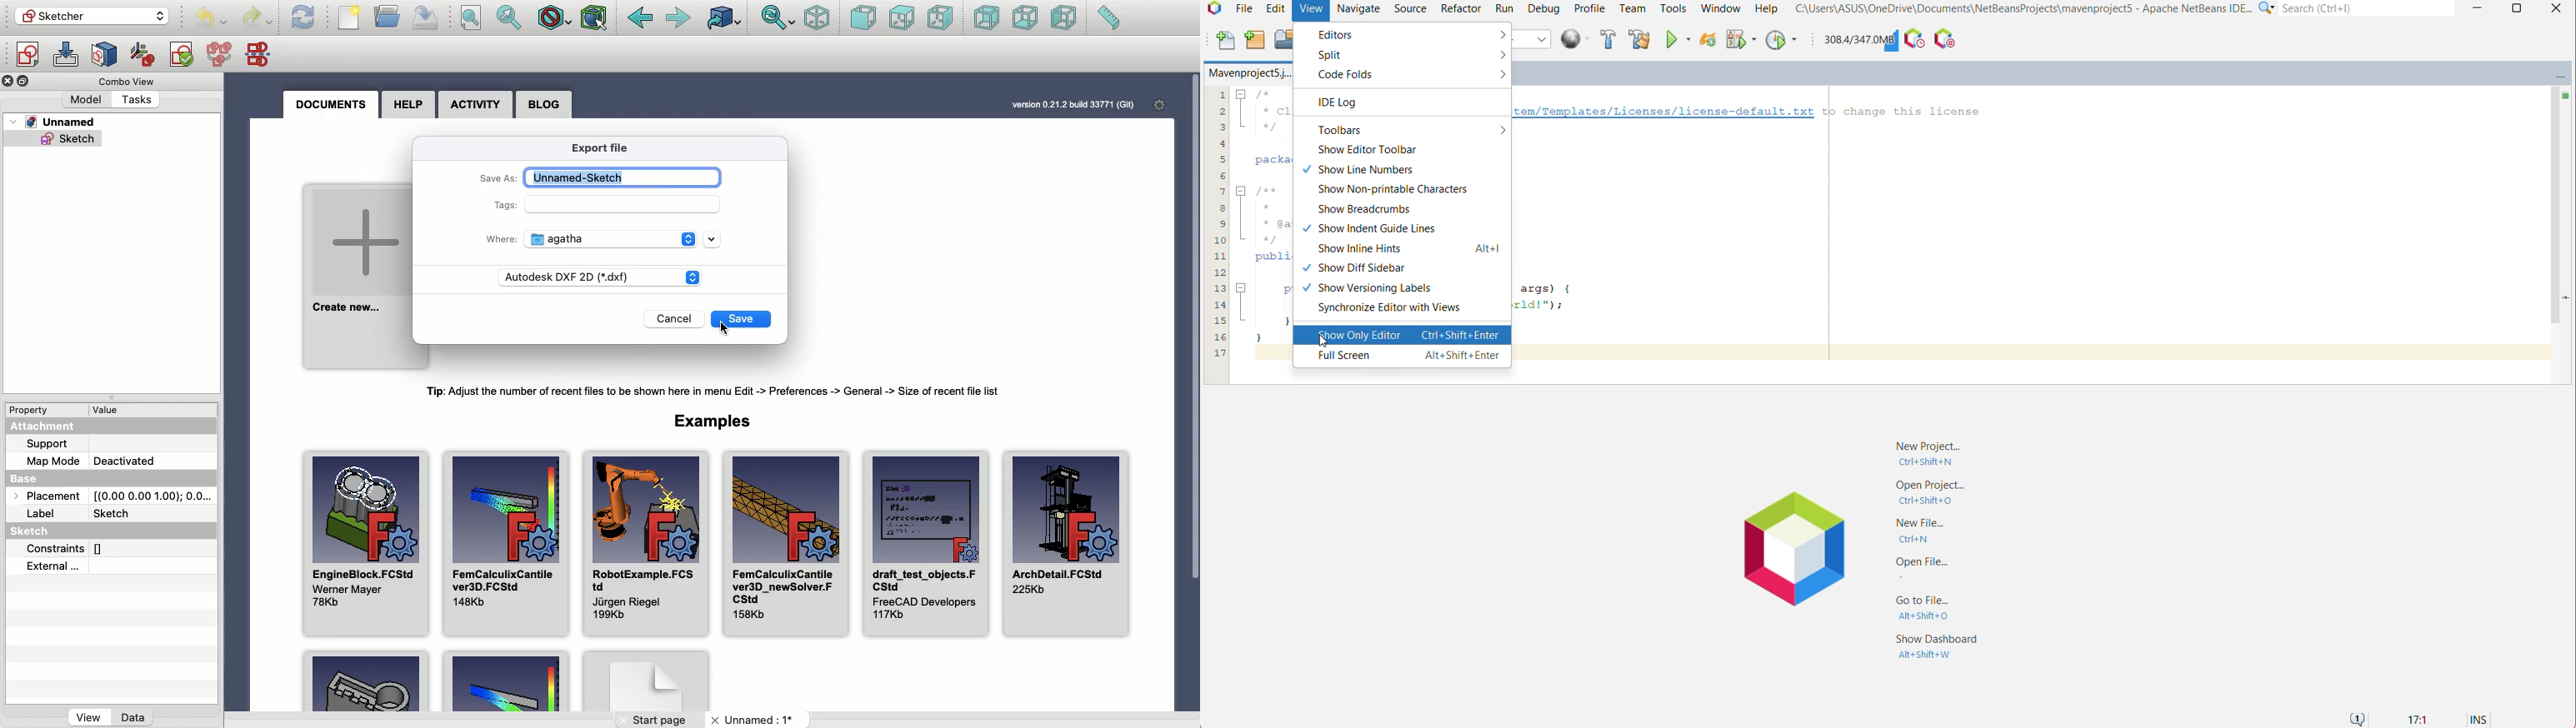  I want to click on Left, so click(1065, 20).